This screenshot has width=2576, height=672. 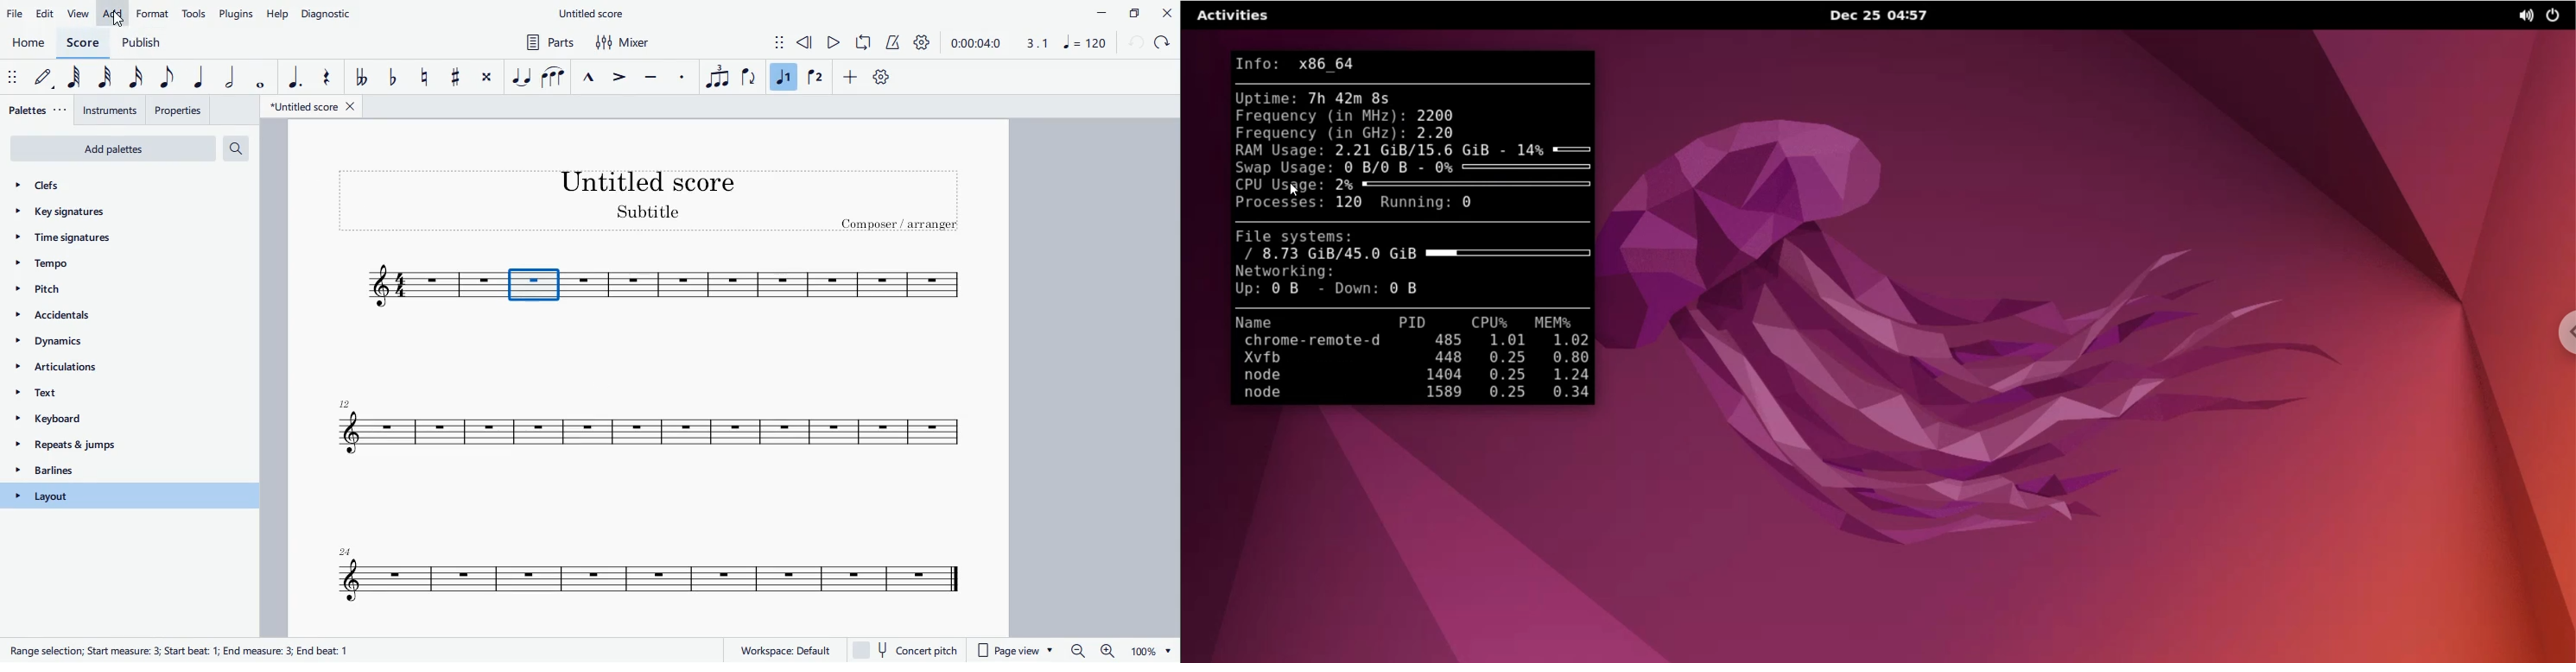 I want to click on 64th note, so click(x=79, y=79).